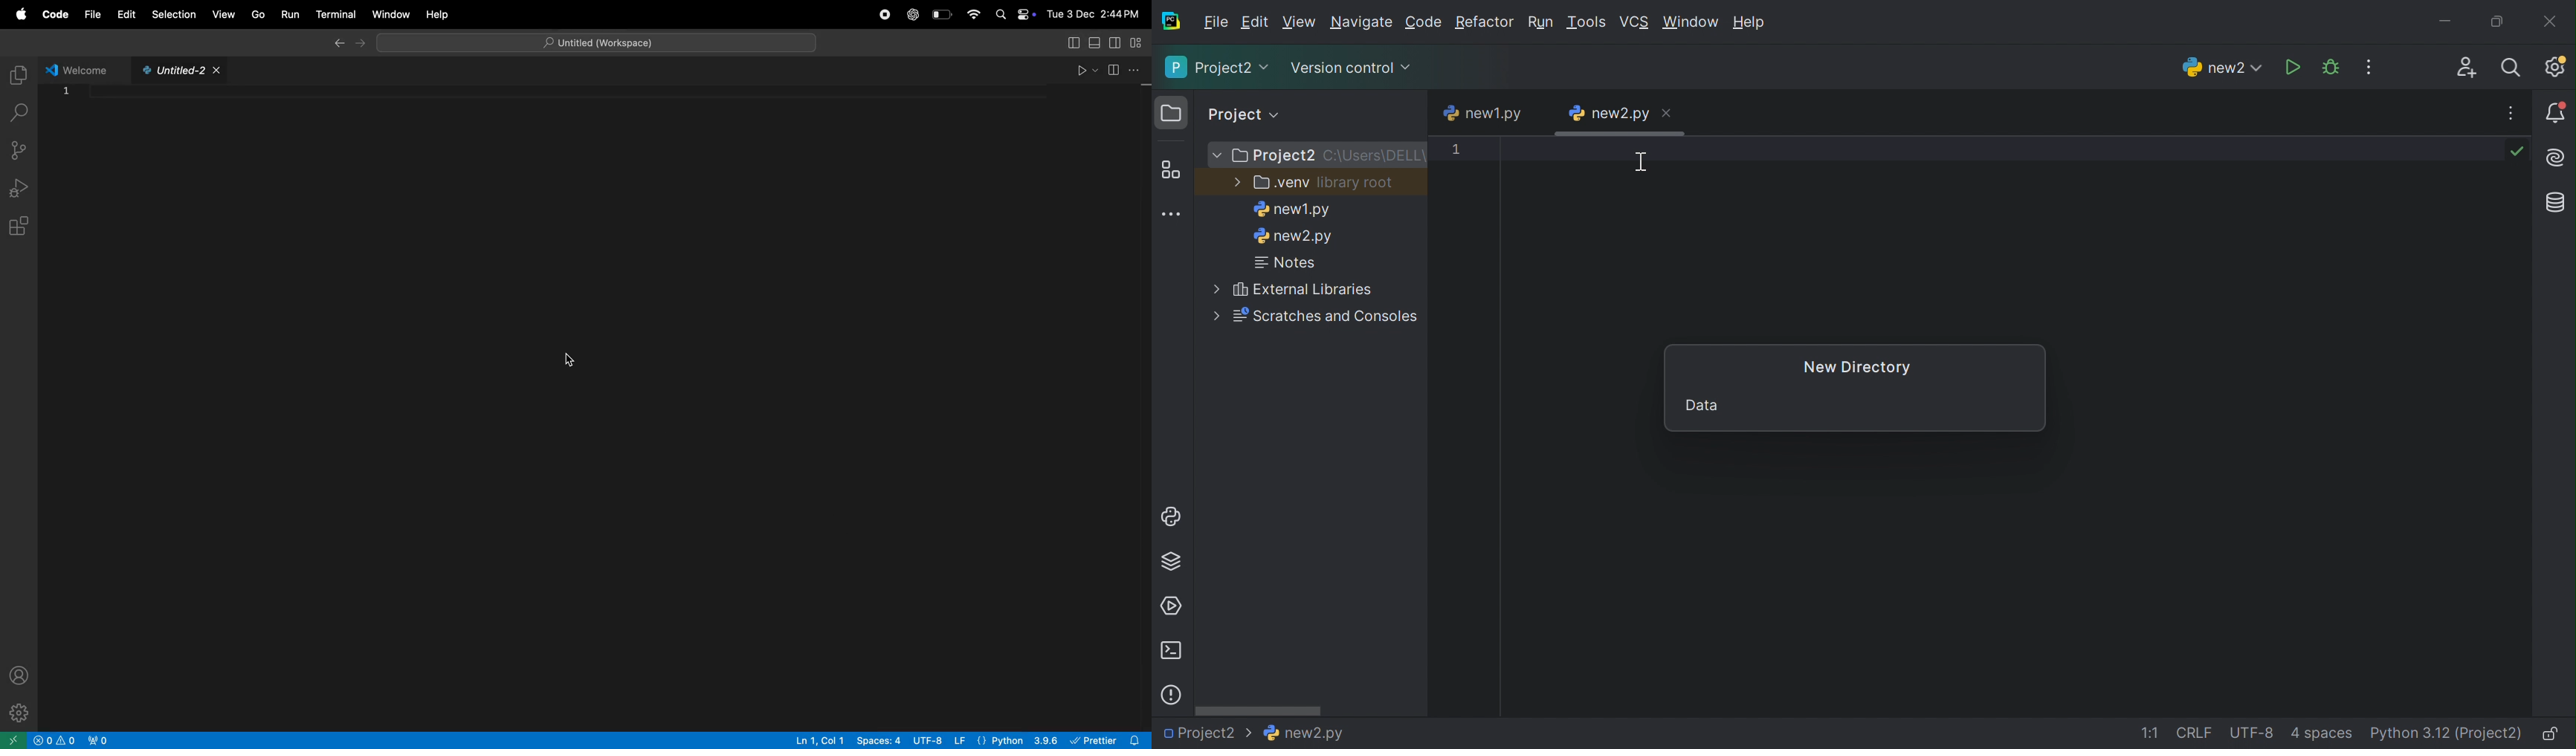 Image resolution: width=2576 pixels, height=756 pixels. What do you see at coordinates (2513, 113) in the screenshot?
I see `Recent file, tab actions, and more` at bounding box center [2513, 113].